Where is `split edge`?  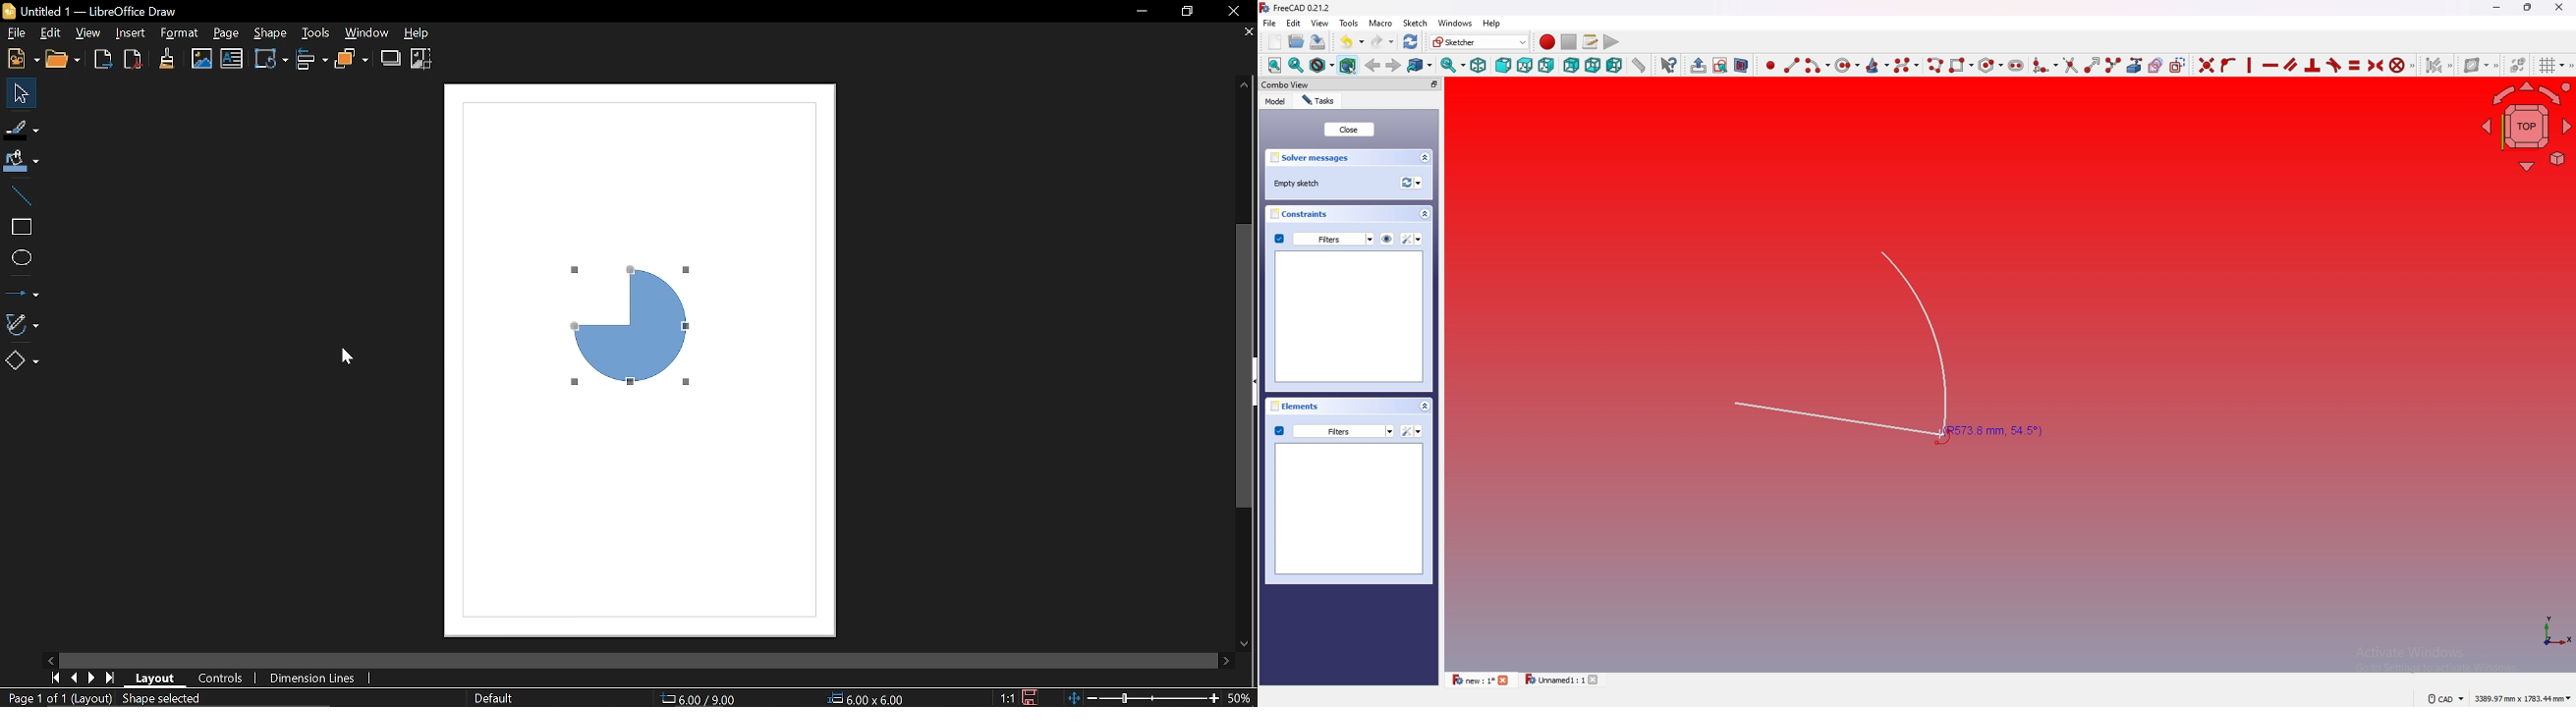
split edge is located at coordinates (2112, 64).